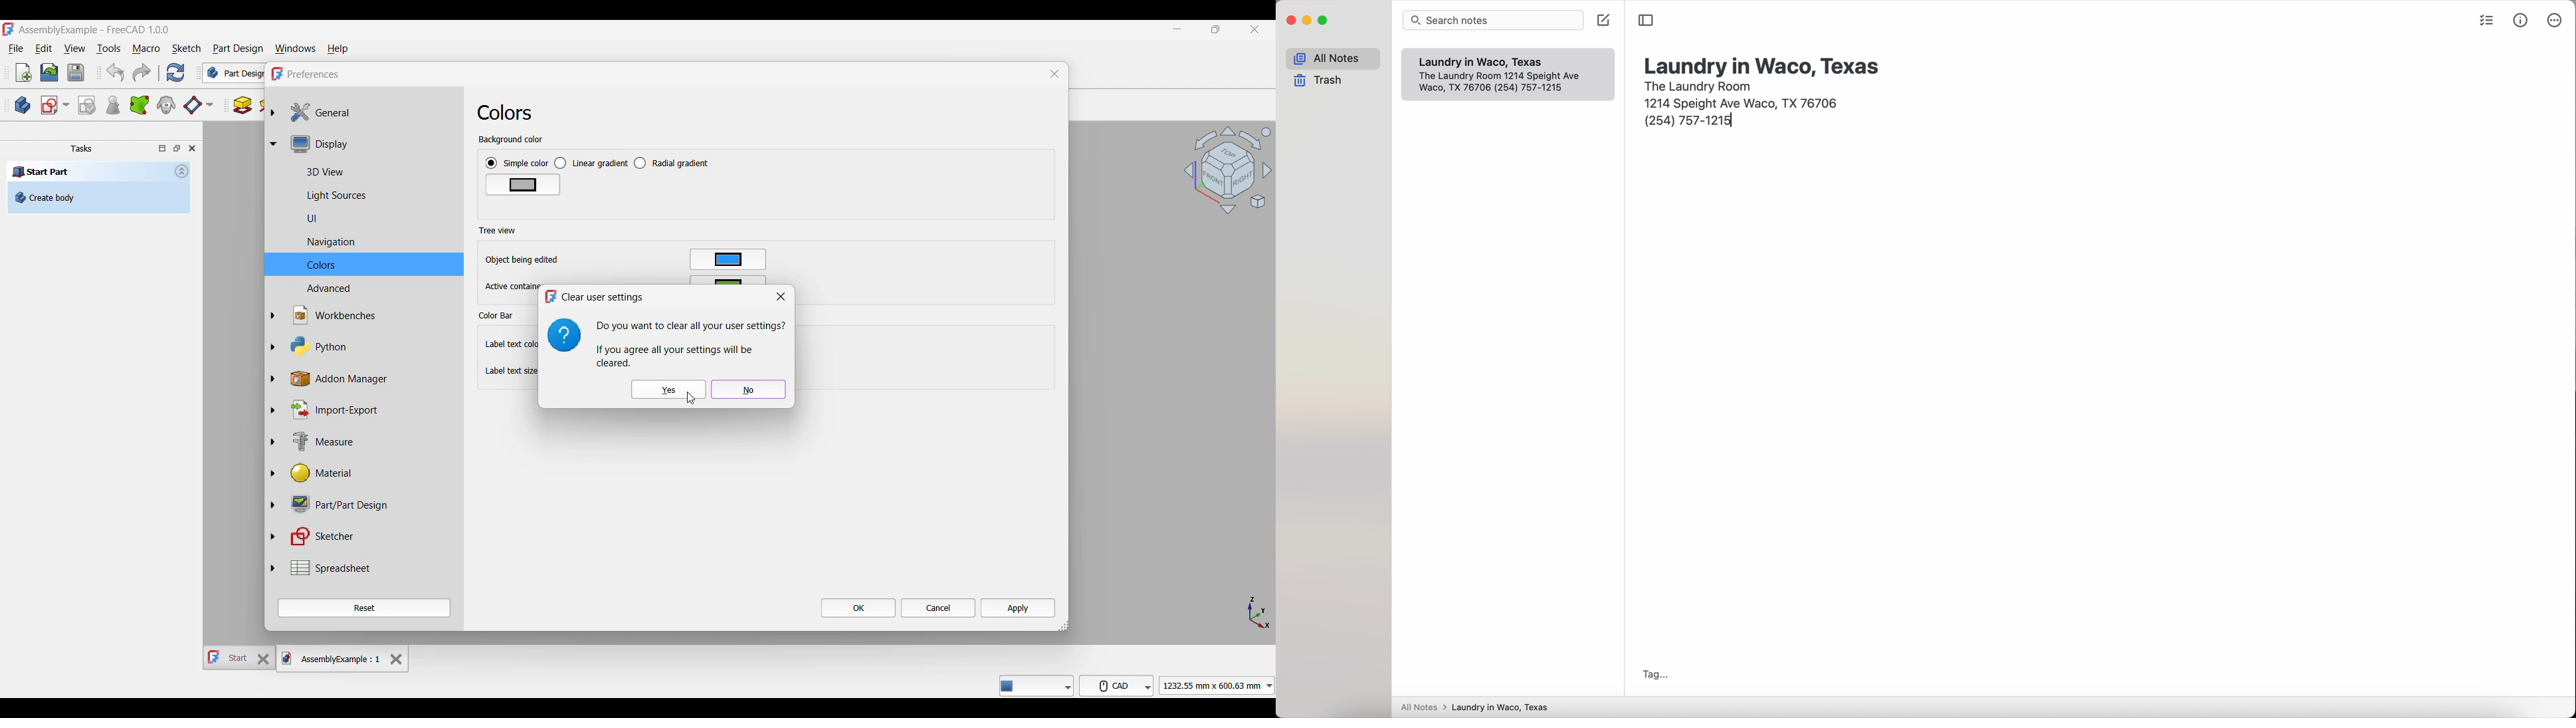 This screenshot has width=2576, height=728. Describe the element at coordinates (1055, 73) in the screenshot. I see `Close` at that location.